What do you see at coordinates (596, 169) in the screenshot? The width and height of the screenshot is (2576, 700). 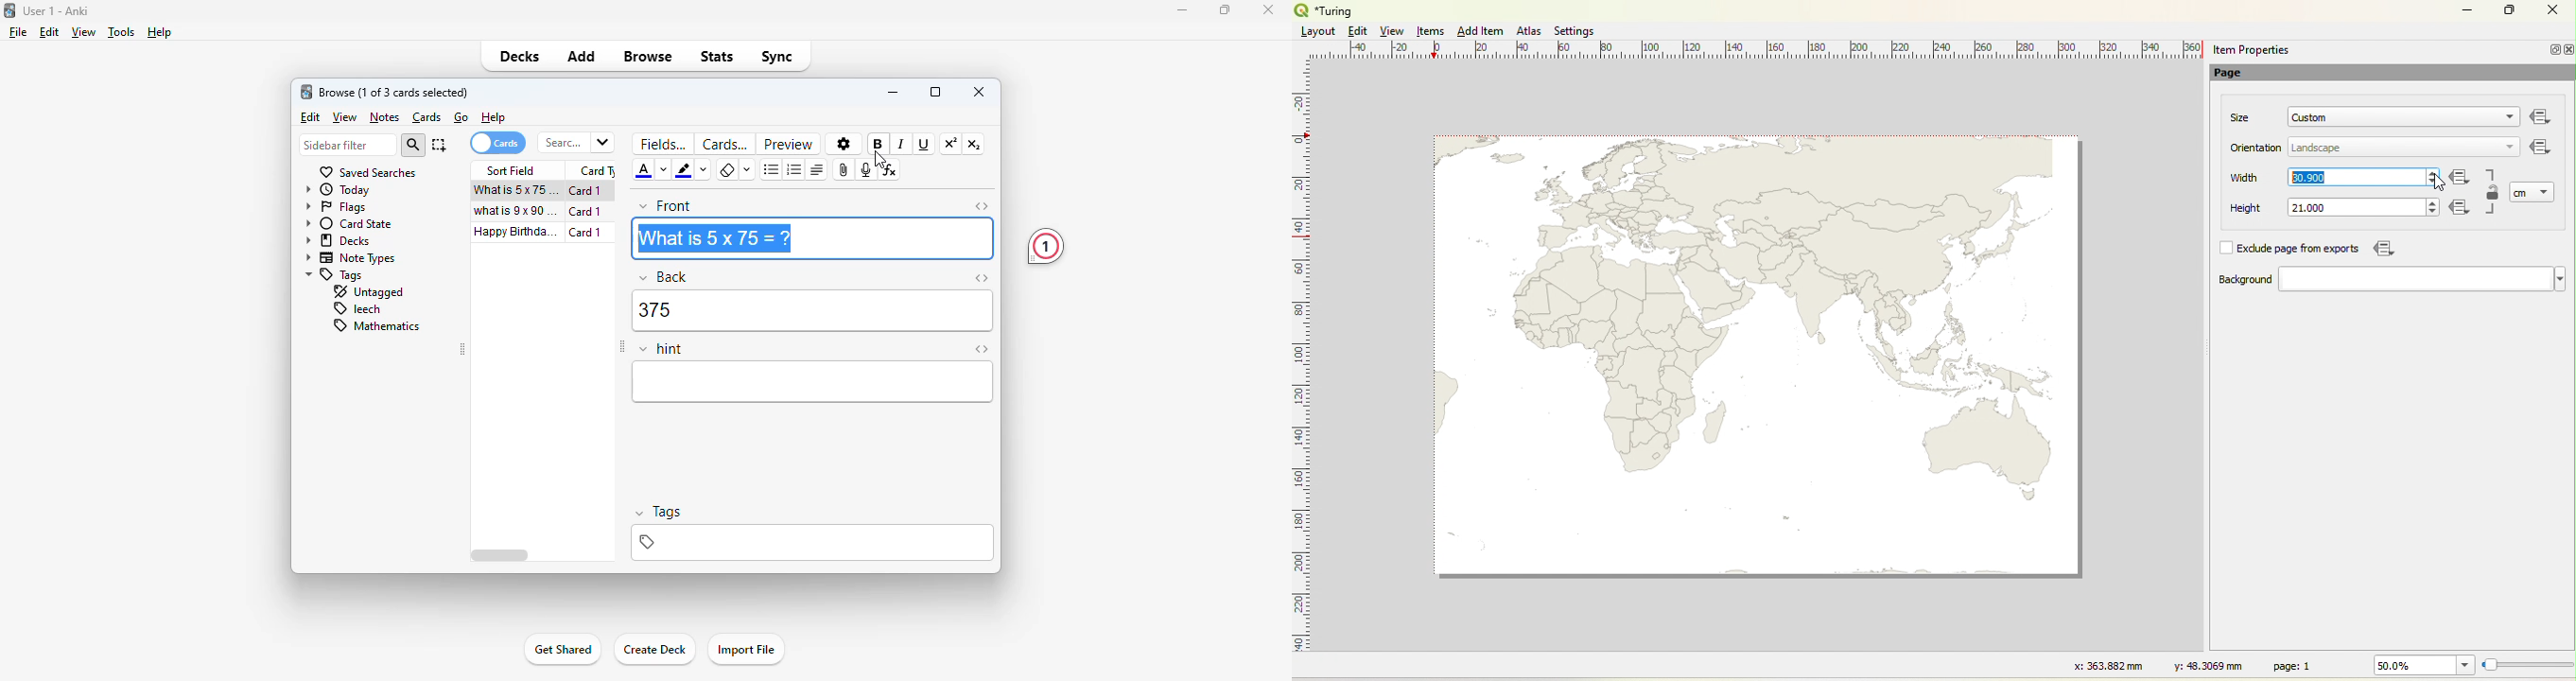 I see `card type` at bounding box center [596, 169].